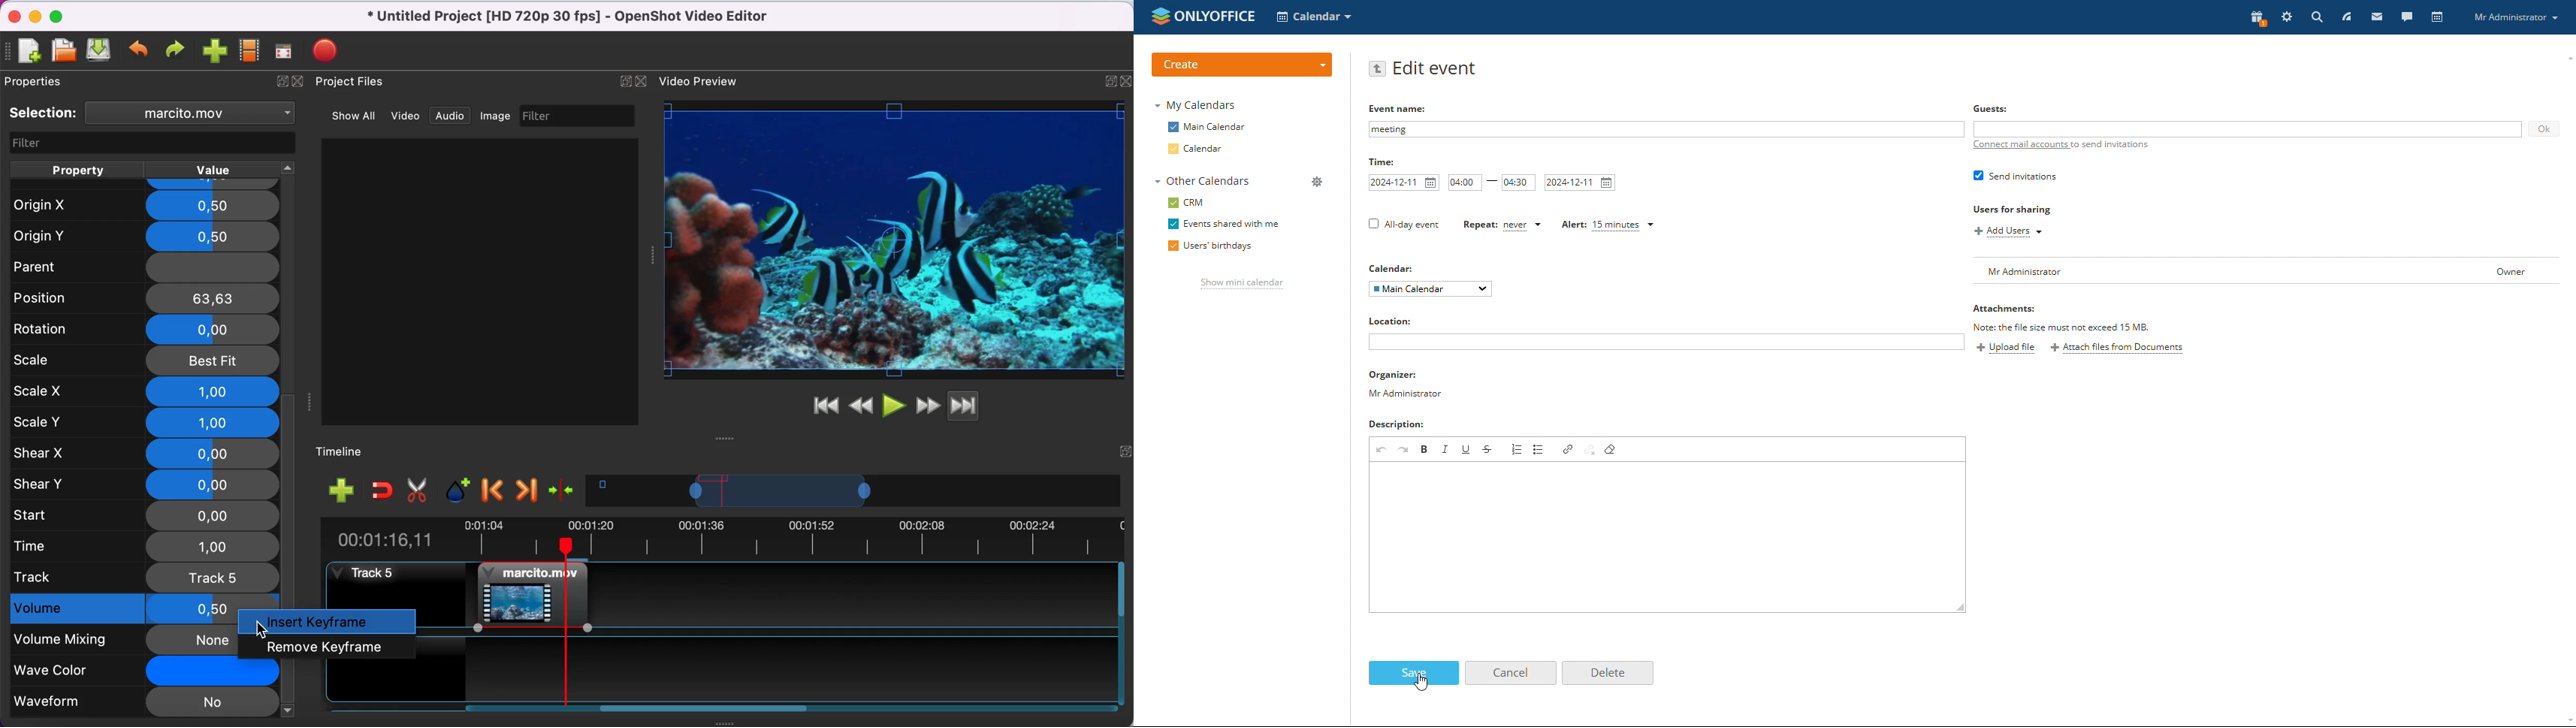  I want to click on close, so click(12, 15).